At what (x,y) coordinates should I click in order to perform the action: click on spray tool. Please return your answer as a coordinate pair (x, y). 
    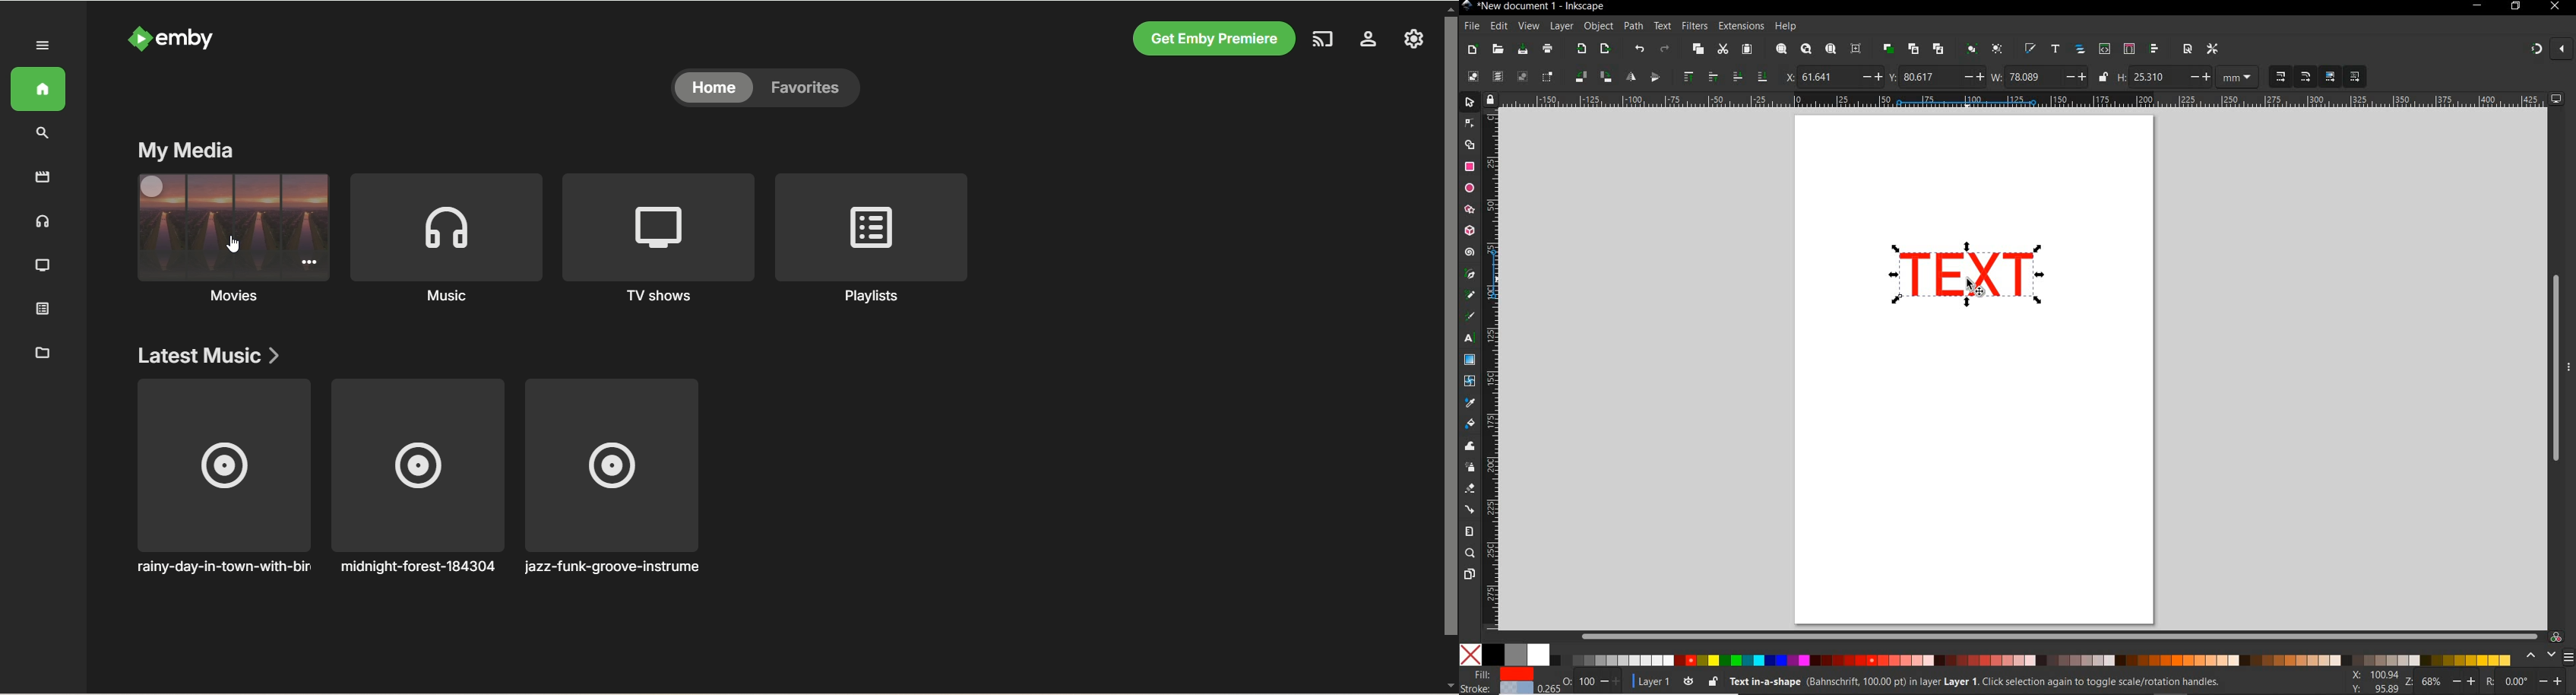
    Looking at the image, I should click on (1470, 467).